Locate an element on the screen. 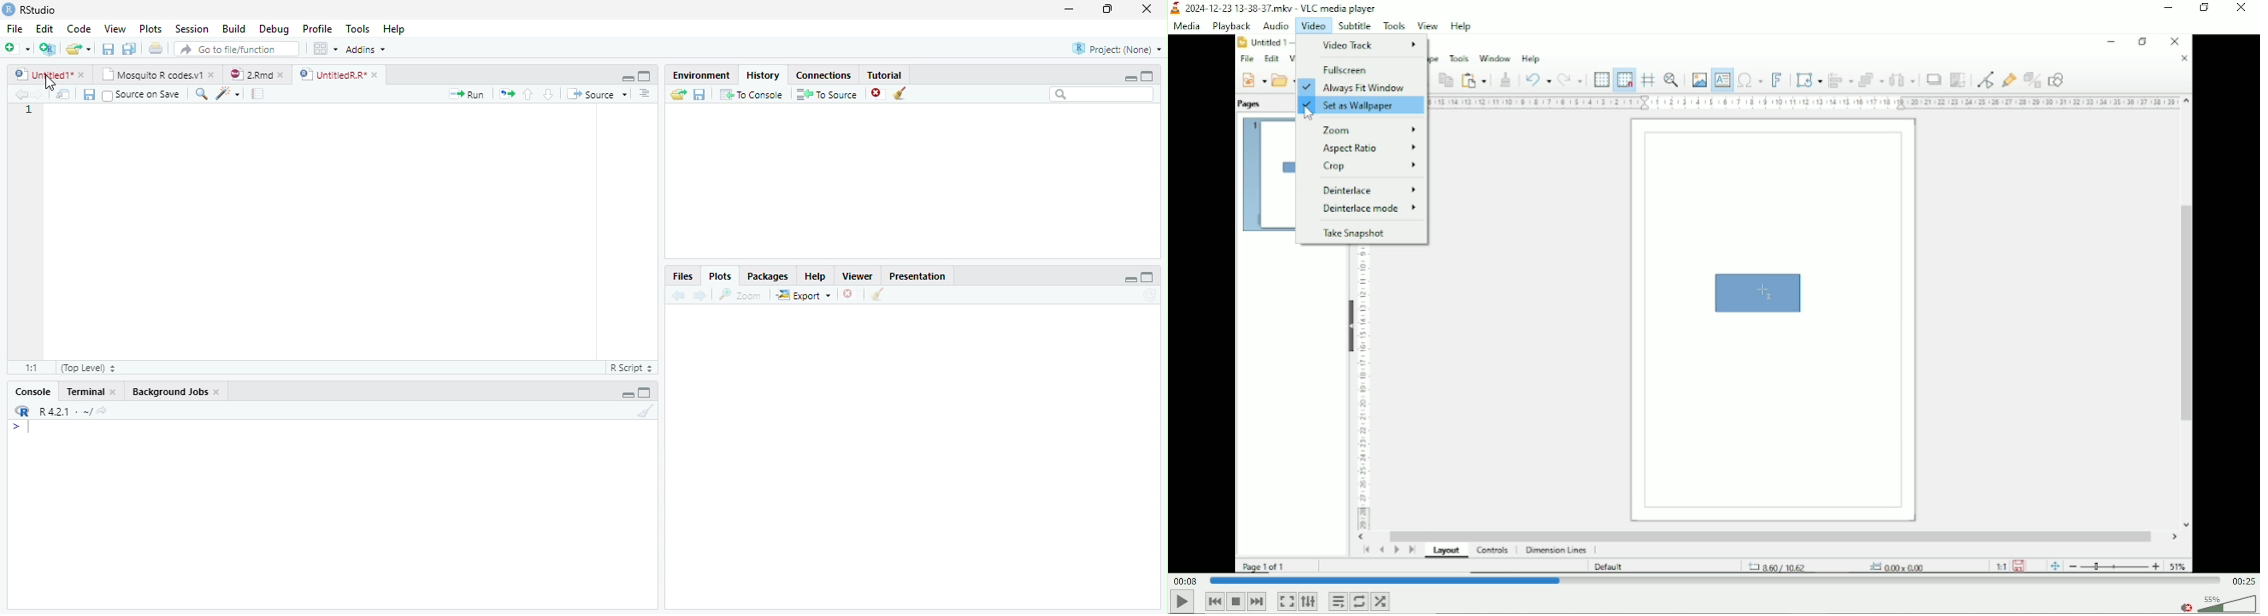  Magic code is located at coordinates (228, 95).